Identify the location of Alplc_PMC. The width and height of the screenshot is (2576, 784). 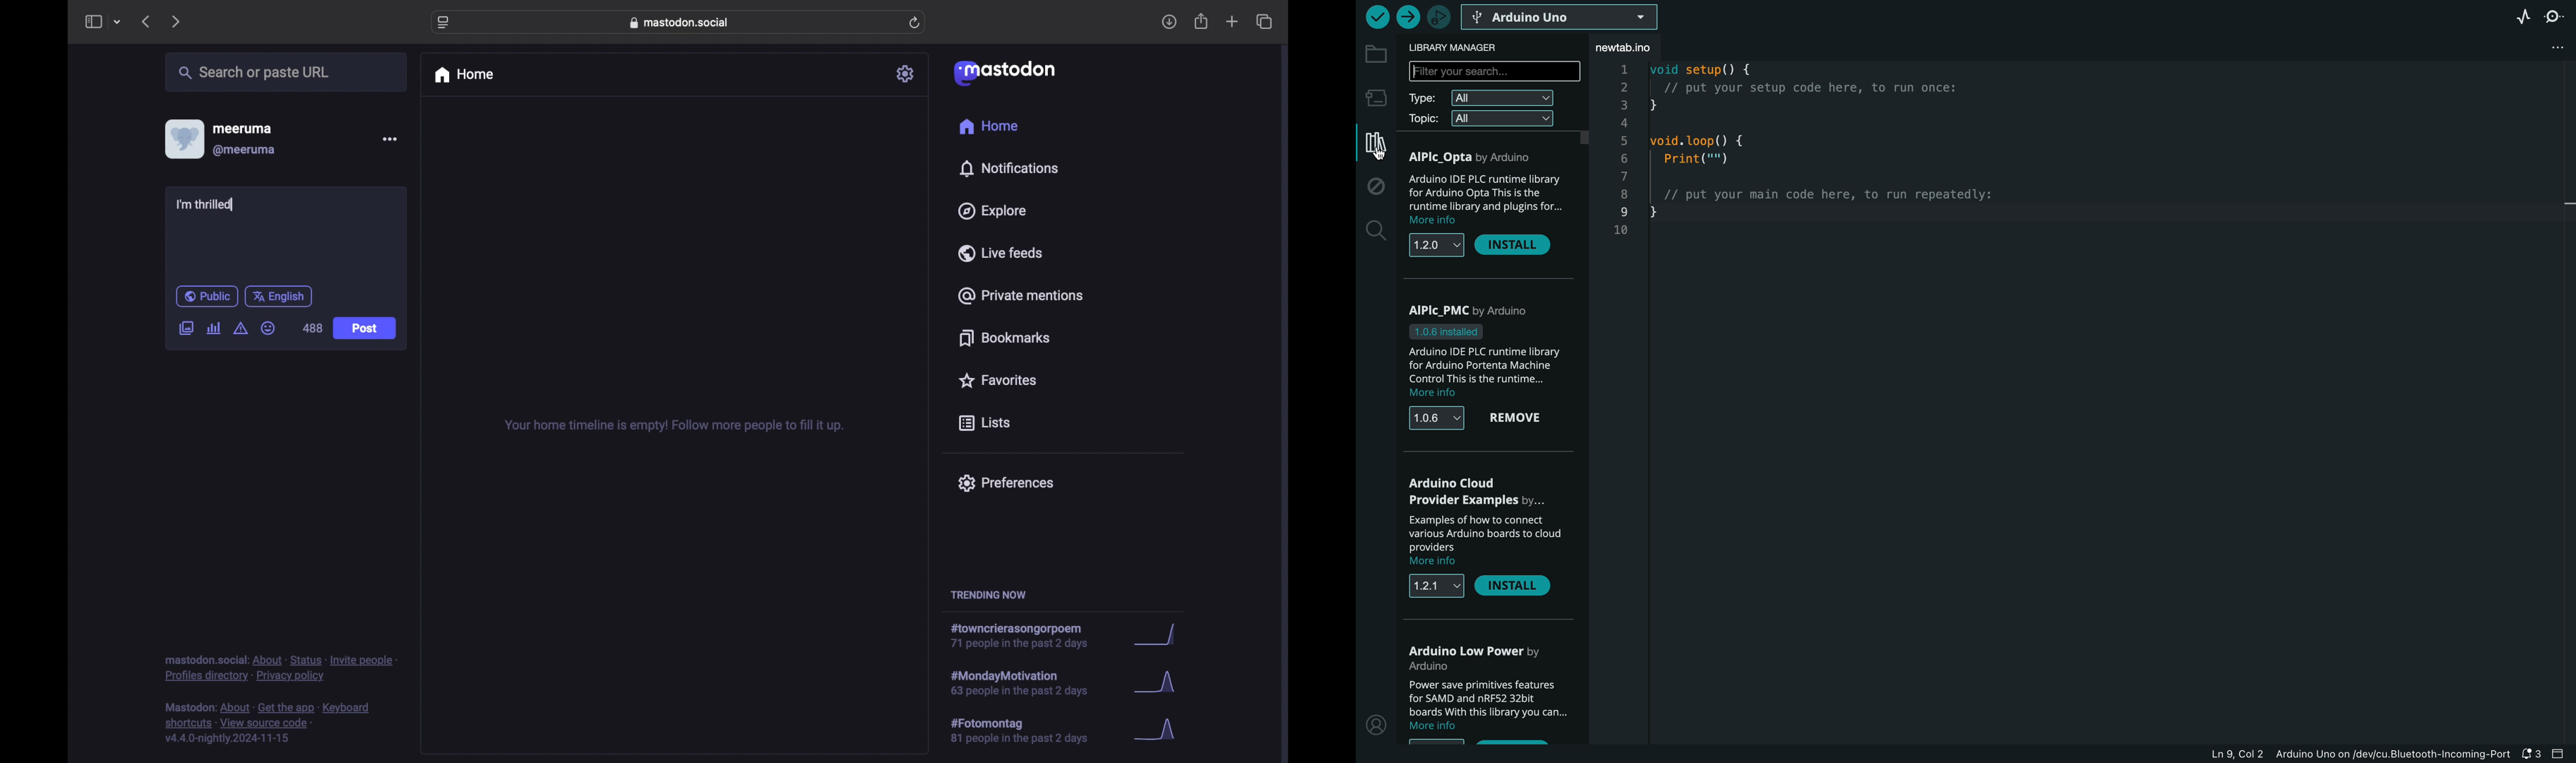
(1475, 319).